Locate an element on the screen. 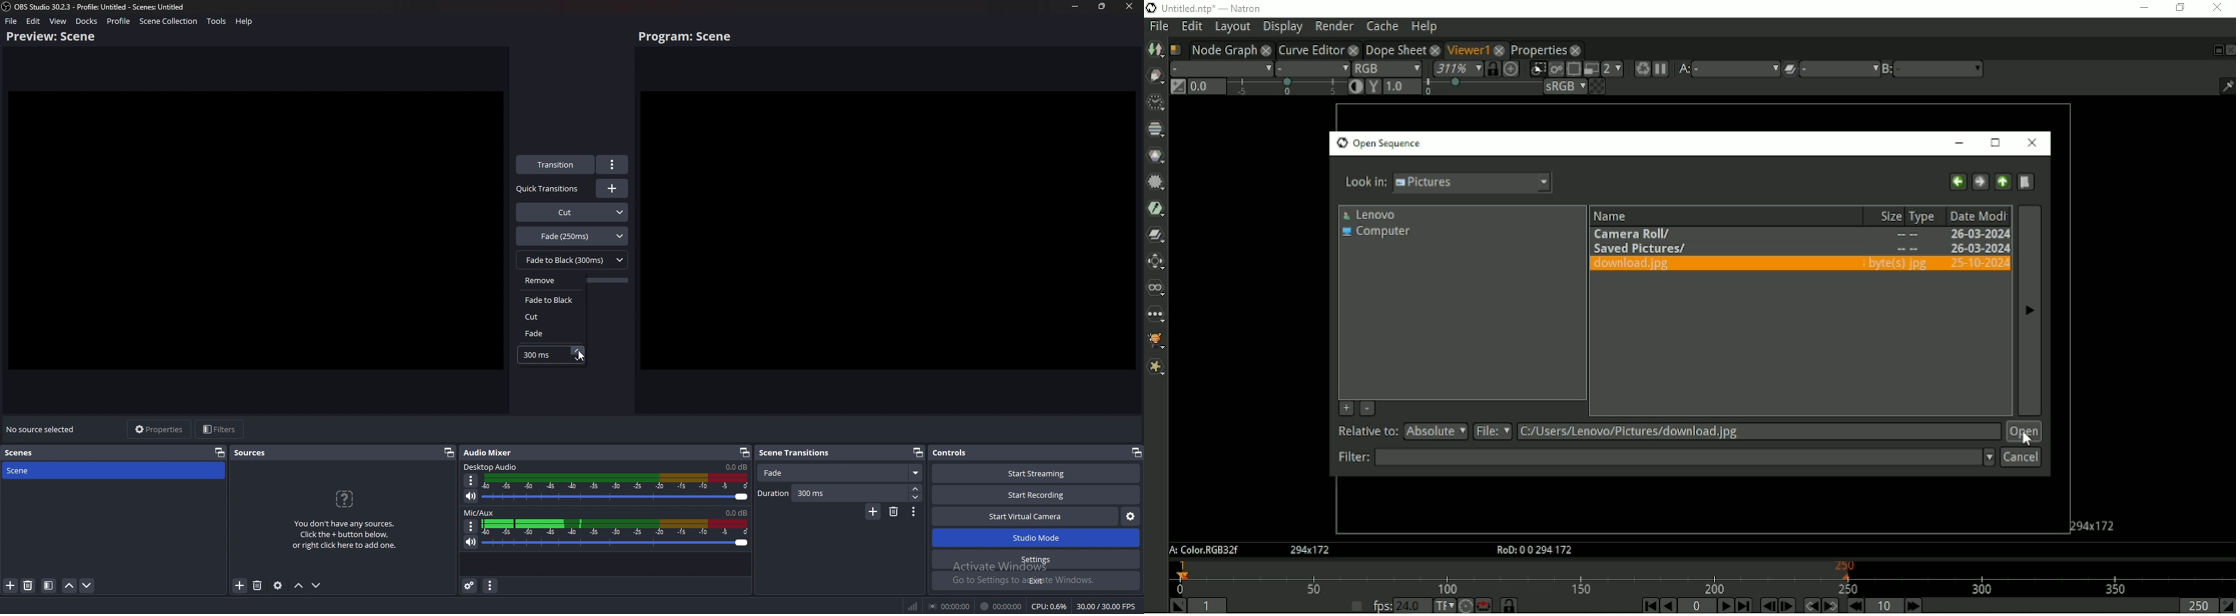 This screenshot has height=616, width=2240.  00:00:00 is located at coordinates (1002, 606).